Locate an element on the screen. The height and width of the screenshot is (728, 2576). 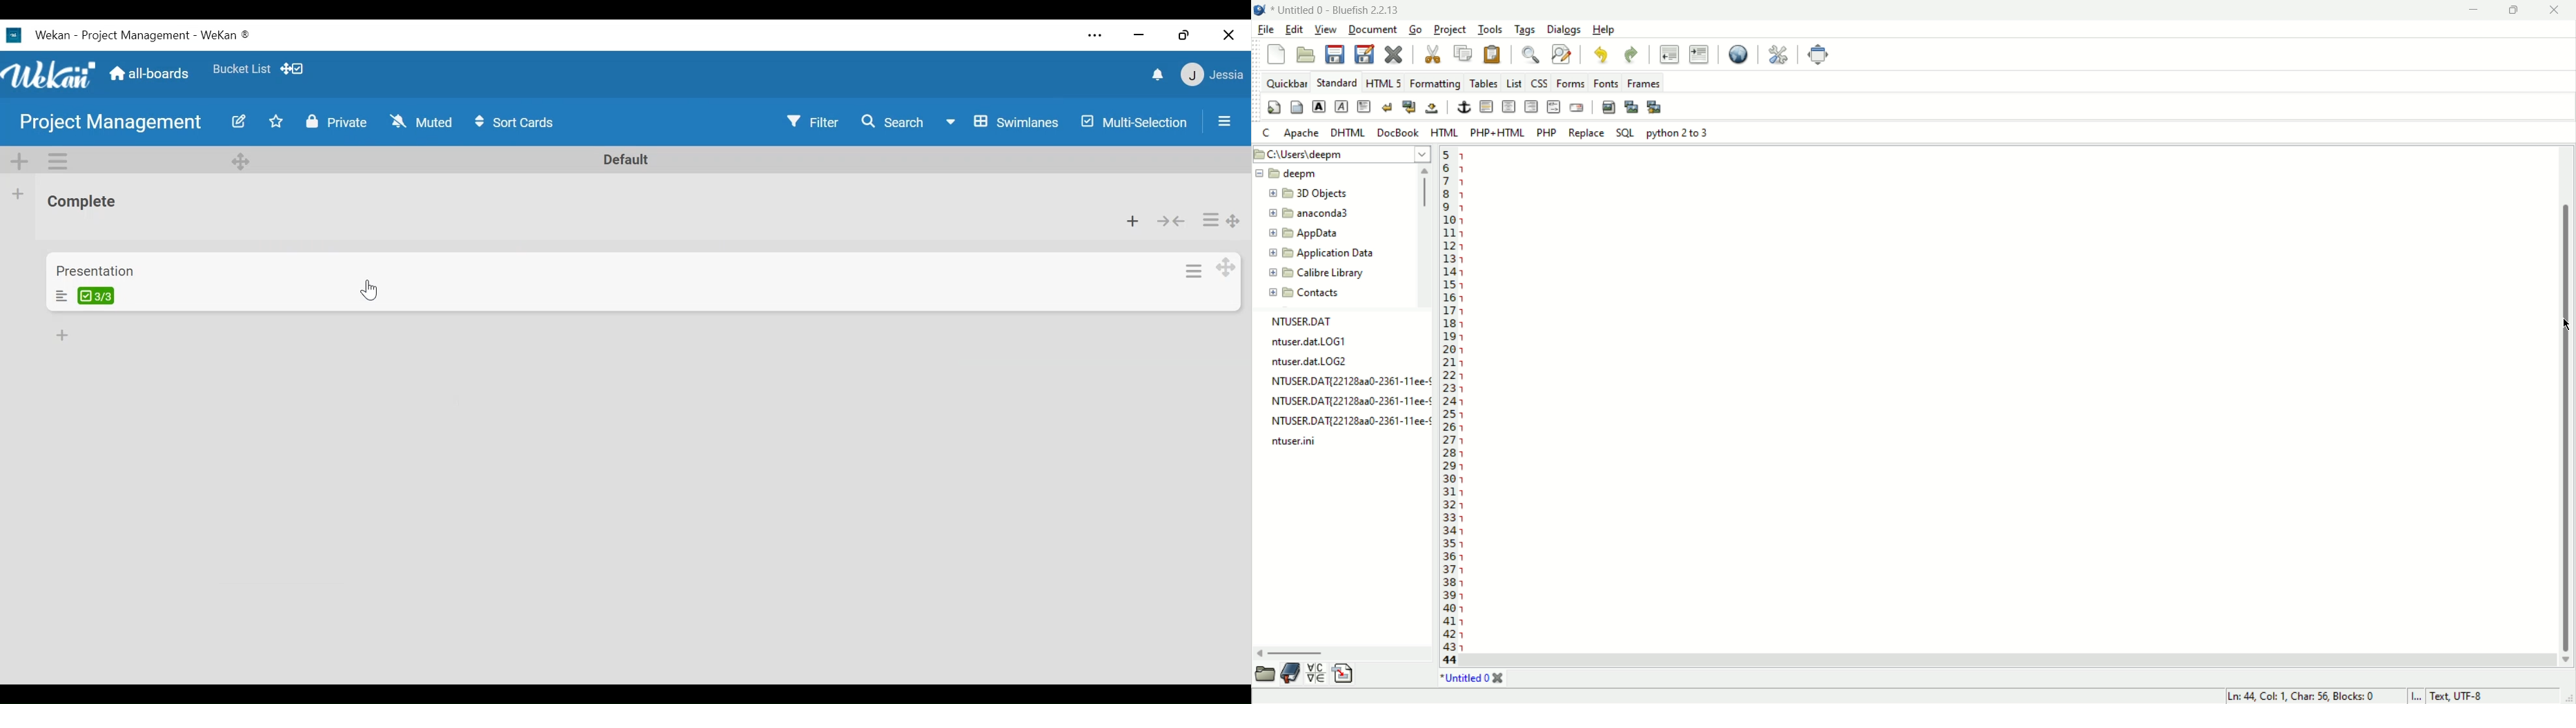
frames is located at coordinates (1642, 83).